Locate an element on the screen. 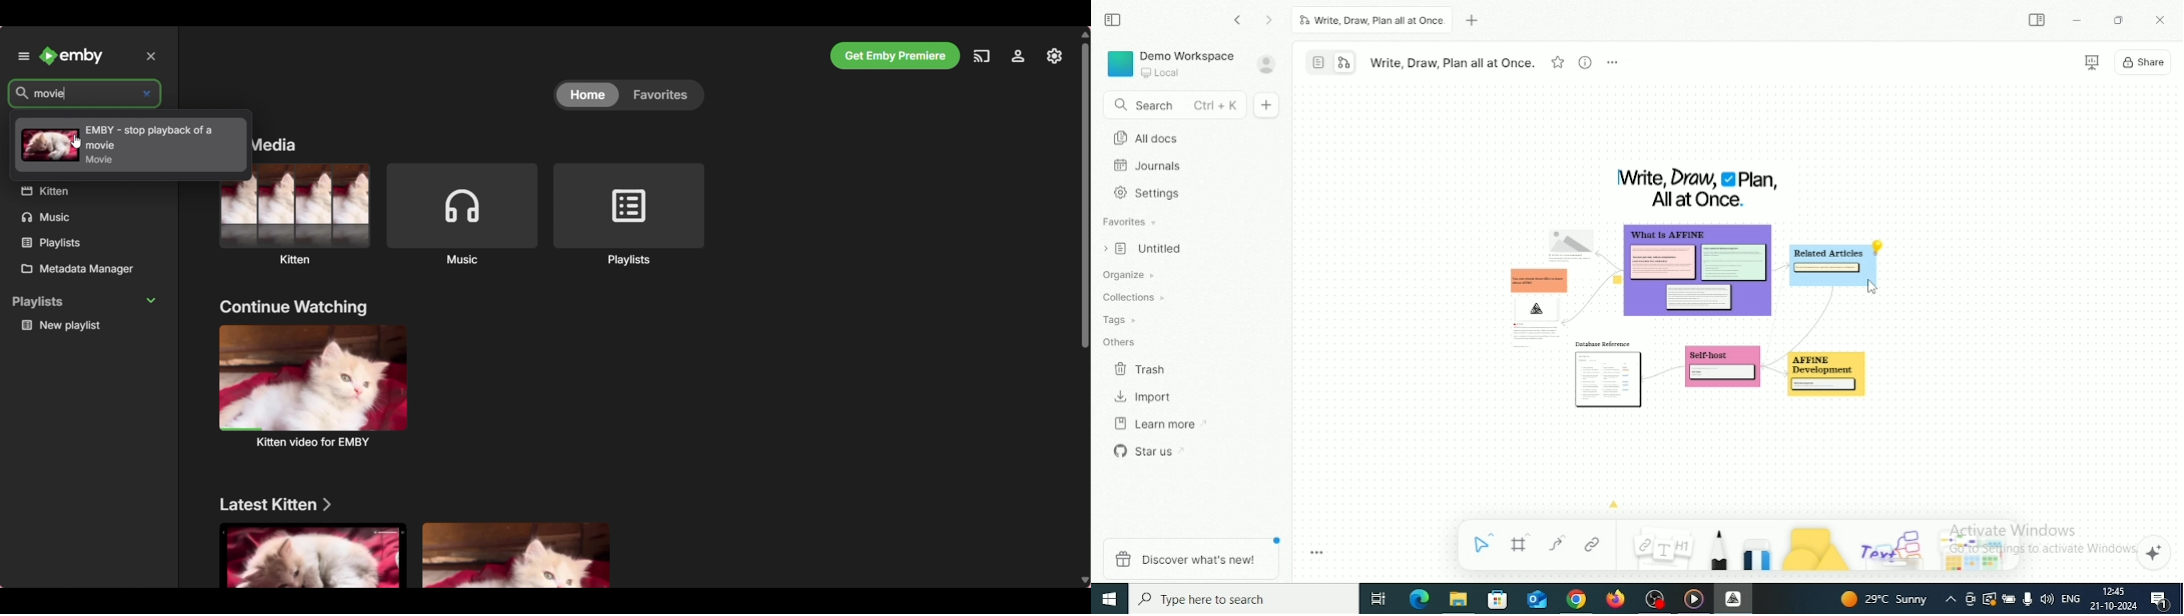 The width and height of the screenshot is (2184, 616). Latest kitten is located at coordinates (278, 504).